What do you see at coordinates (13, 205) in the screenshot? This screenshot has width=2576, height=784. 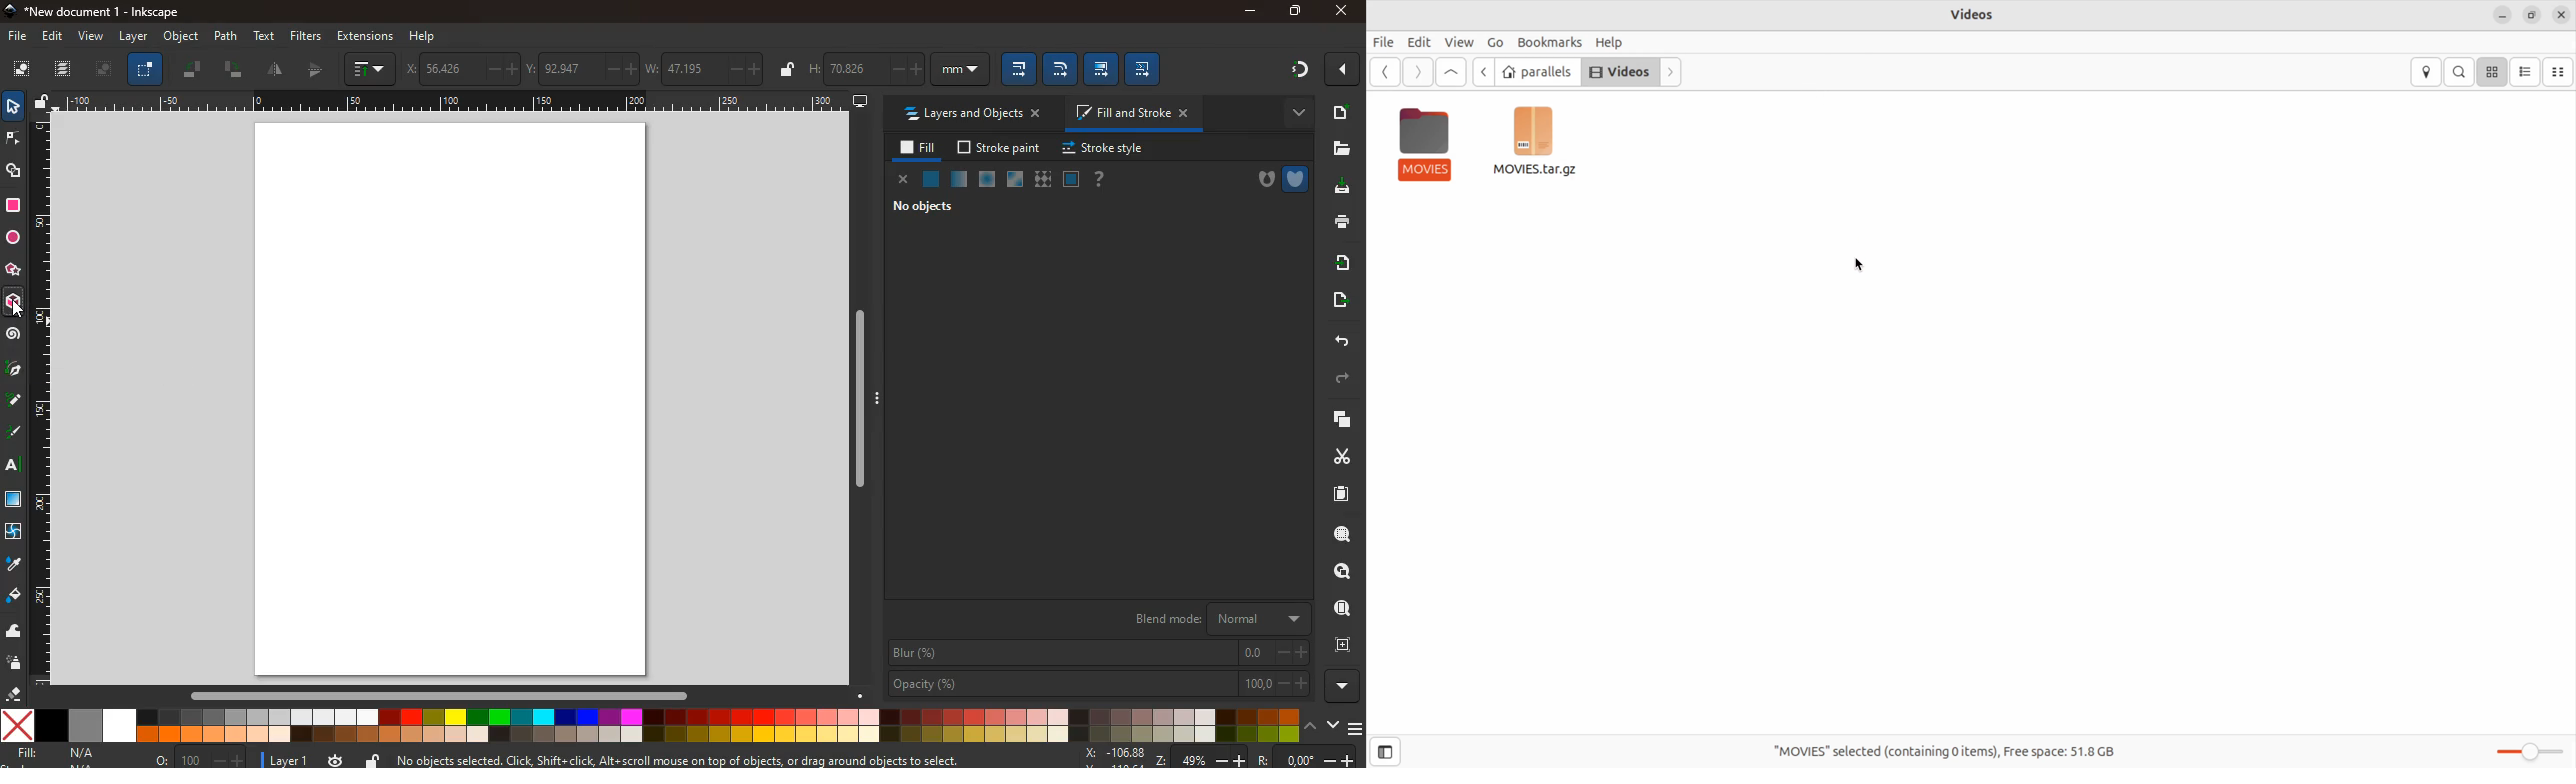 I see `square` at bounding box center [13, 205].